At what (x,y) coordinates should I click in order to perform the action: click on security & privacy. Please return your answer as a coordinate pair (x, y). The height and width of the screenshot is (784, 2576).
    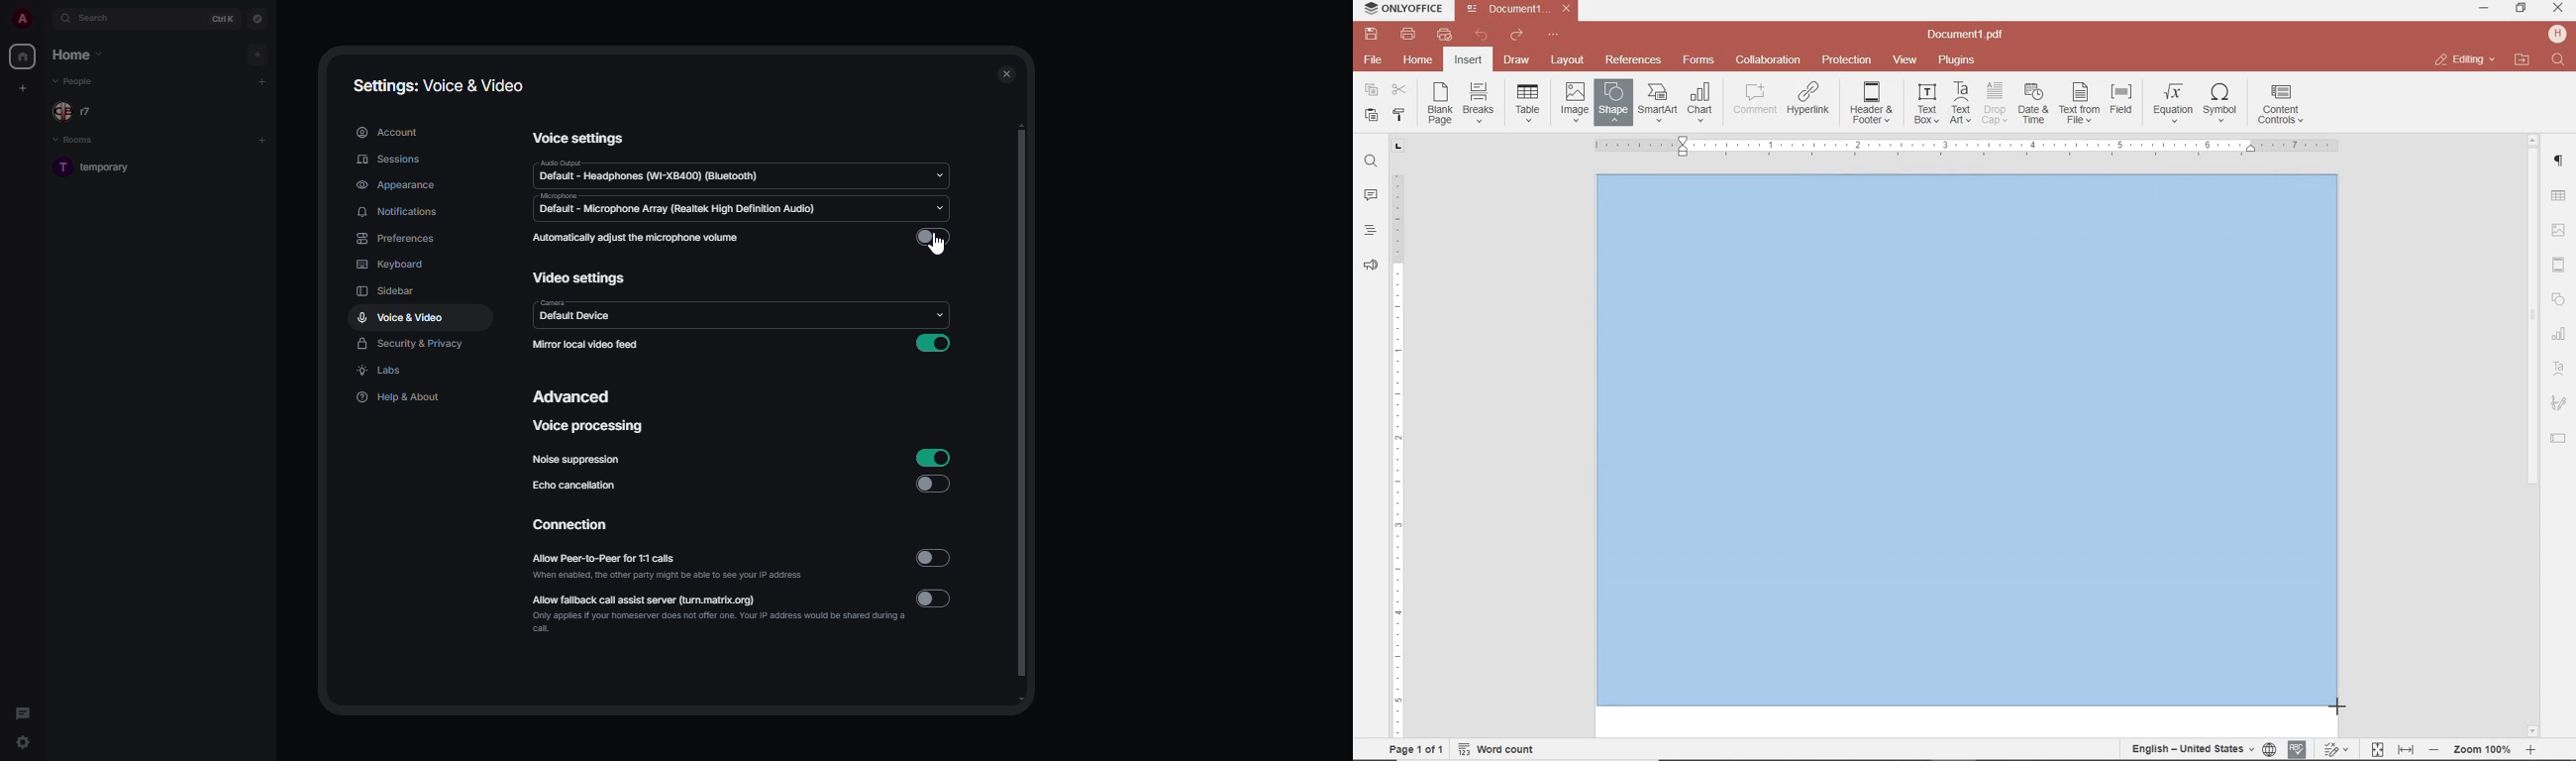
    Looking at the image, I should click on (412, 345).